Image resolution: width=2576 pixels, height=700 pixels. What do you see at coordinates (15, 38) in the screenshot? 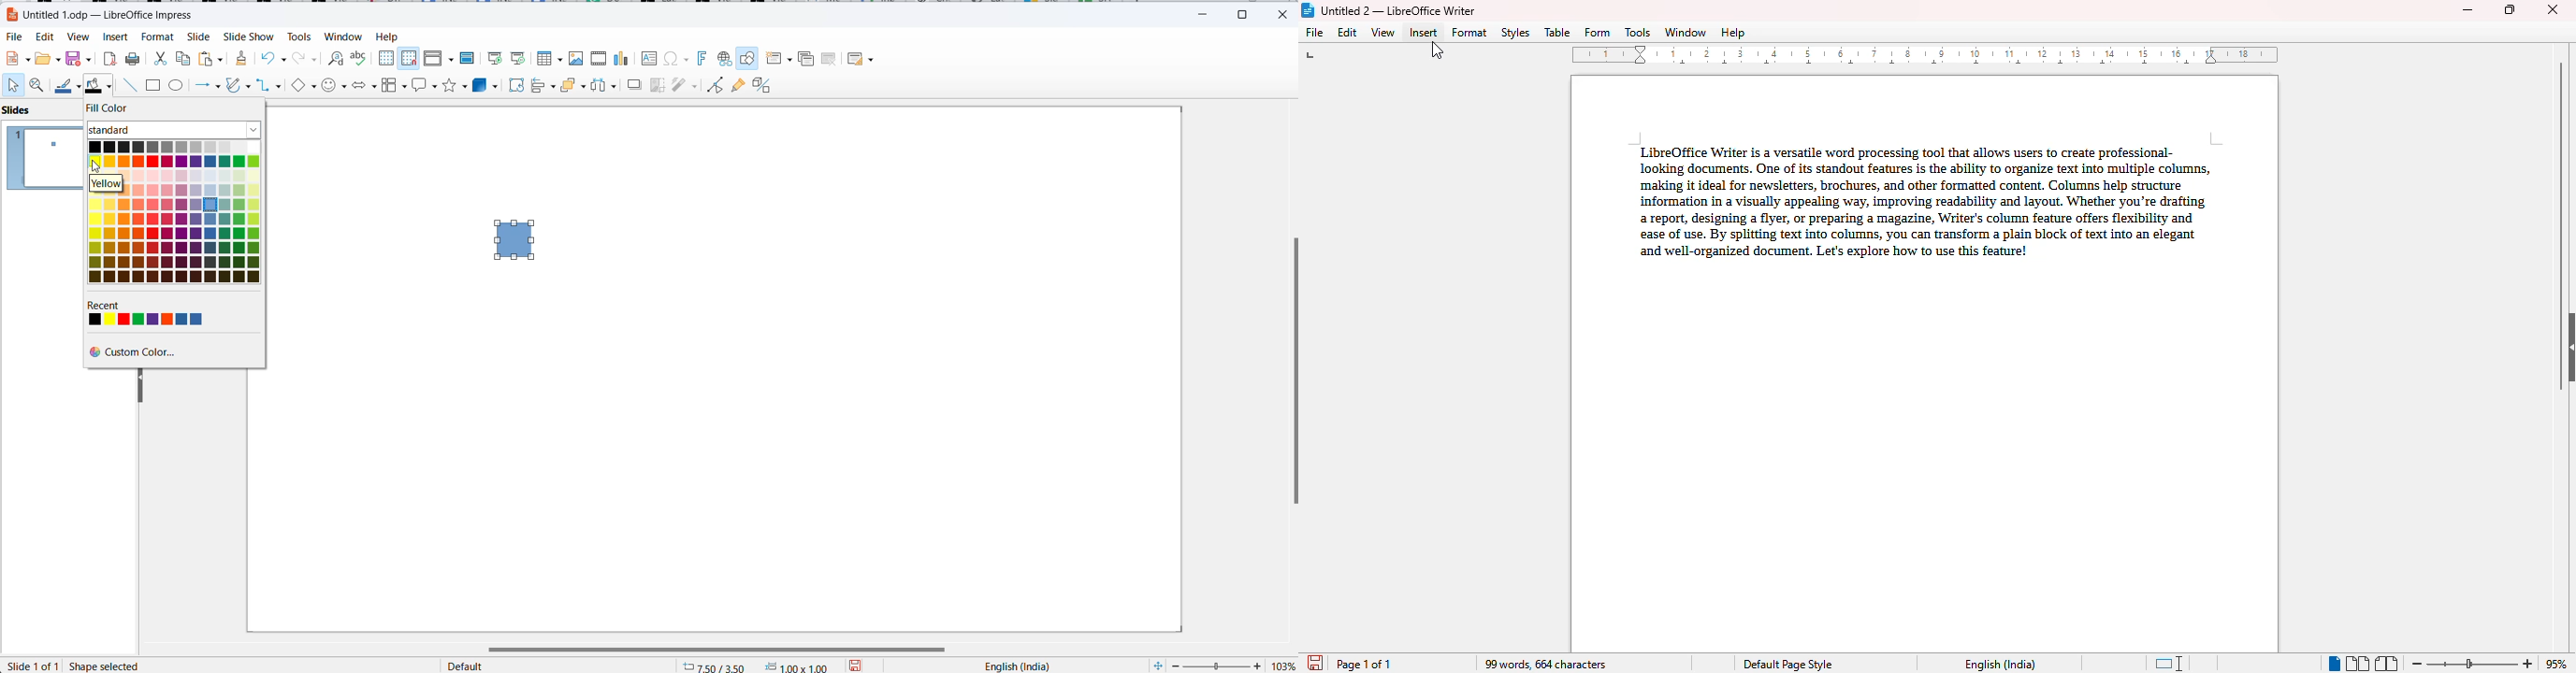
I see `File` at bounding box center [15, 38].